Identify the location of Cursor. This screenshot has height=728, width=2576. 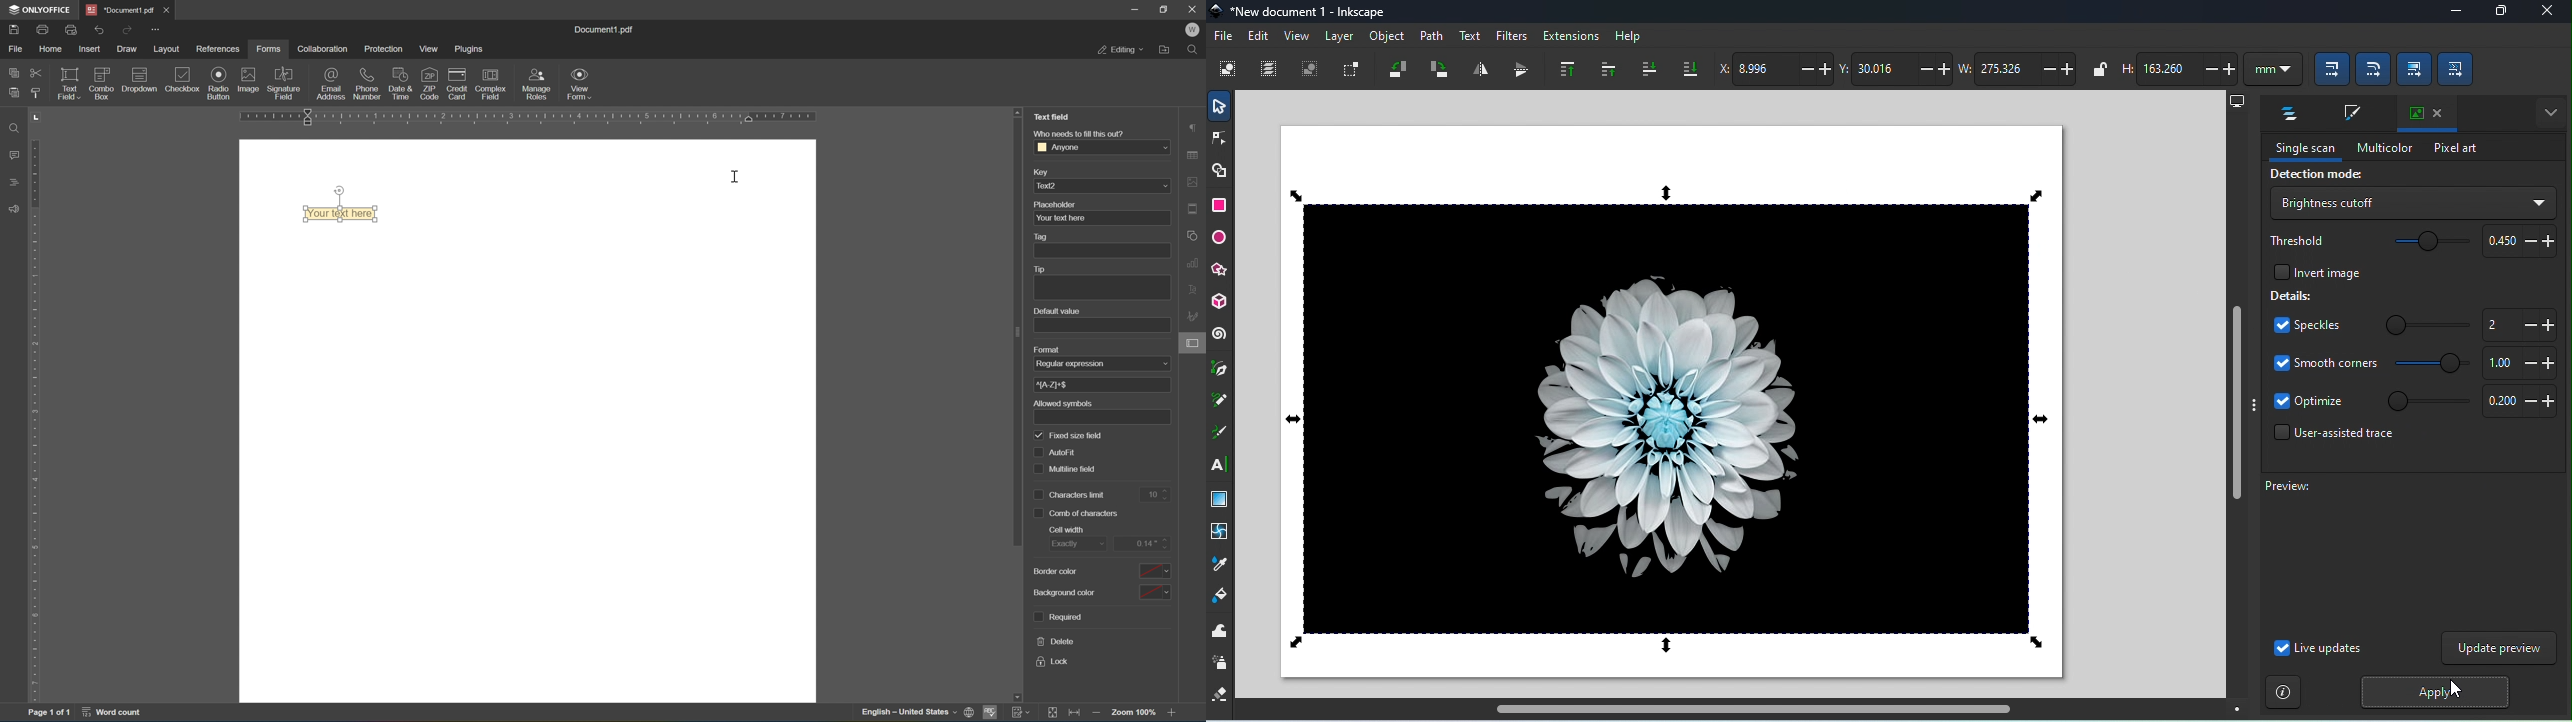
(2453, 691).